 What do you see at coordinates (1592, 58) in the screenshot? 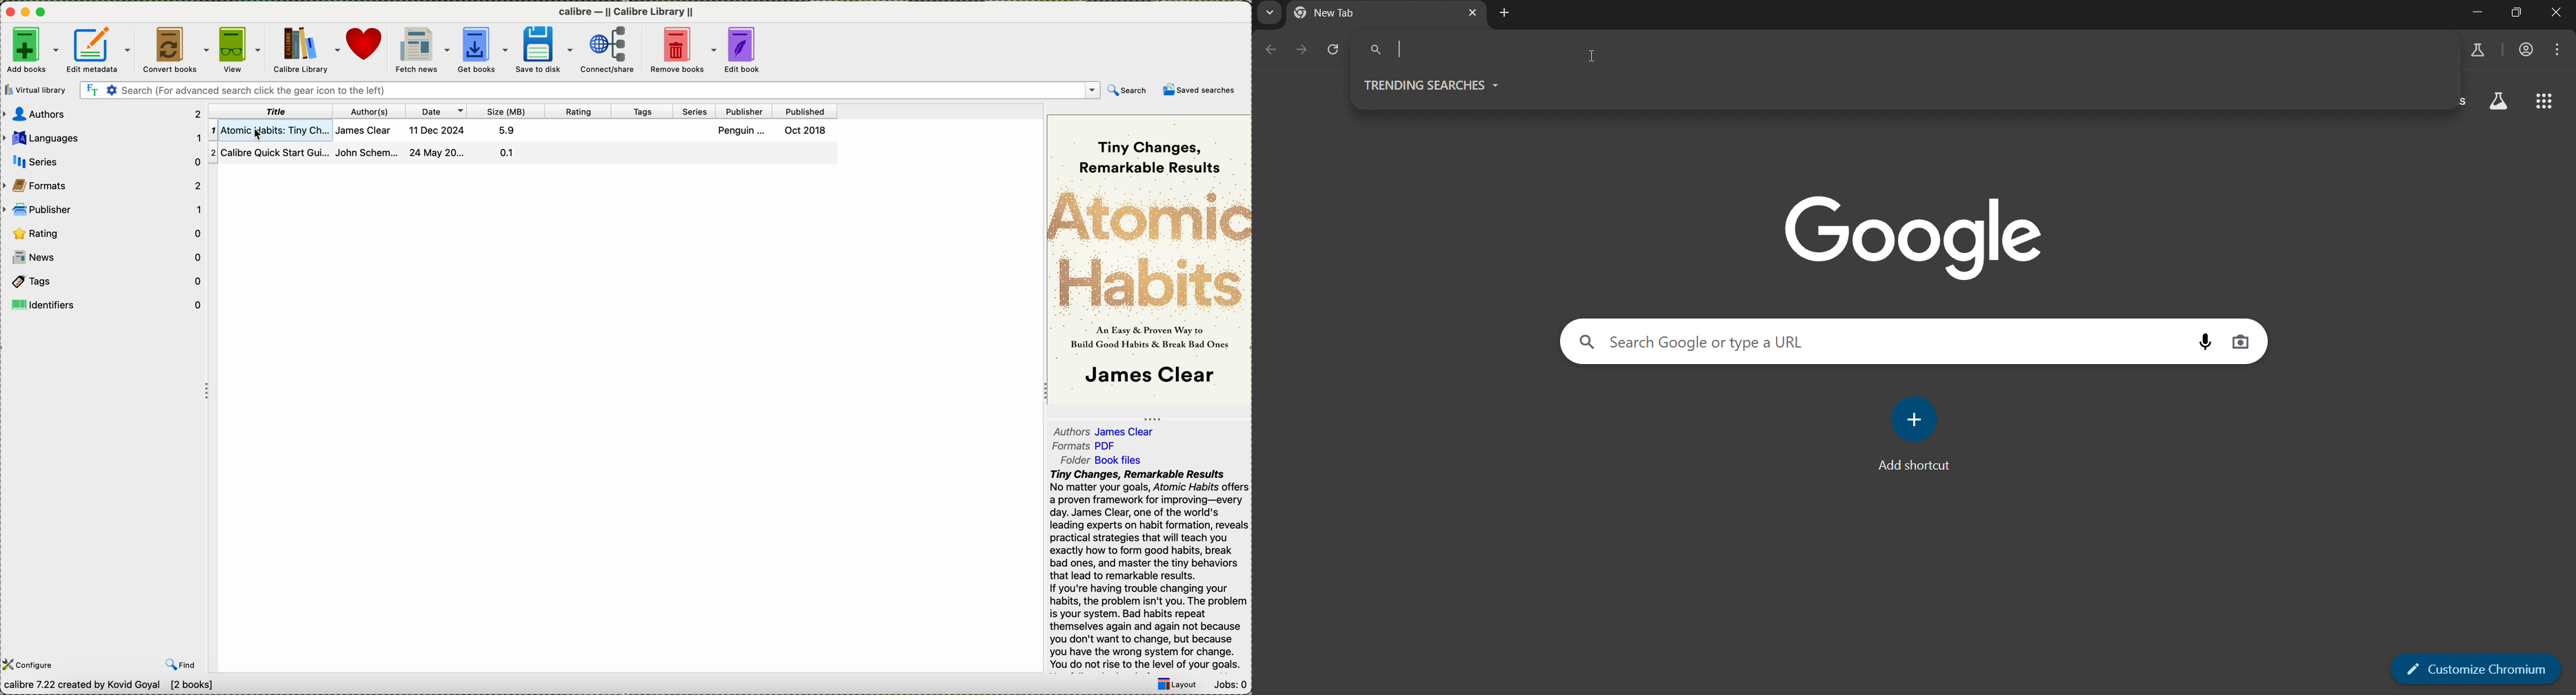
I see `cursor` at bounding box center [1592, 58].